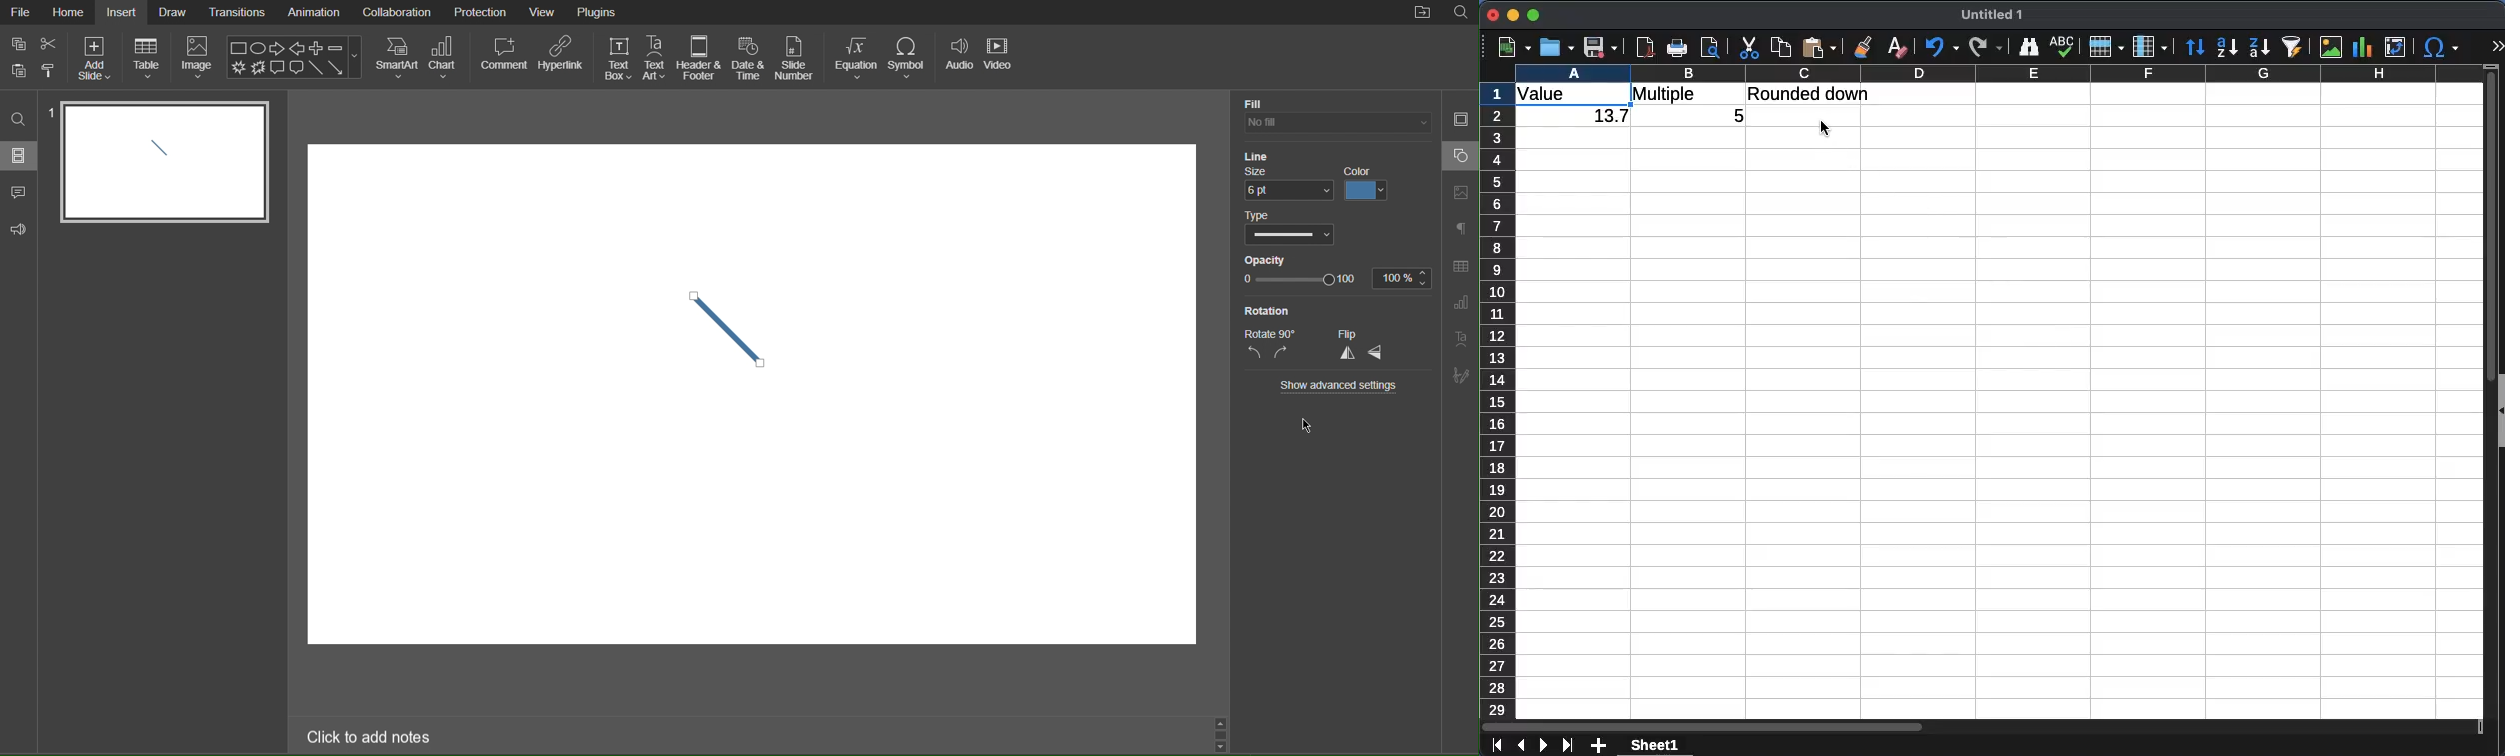 The height and width of the screenshot is (756, 2520). I want to click on Text Art, so click(656, 58).